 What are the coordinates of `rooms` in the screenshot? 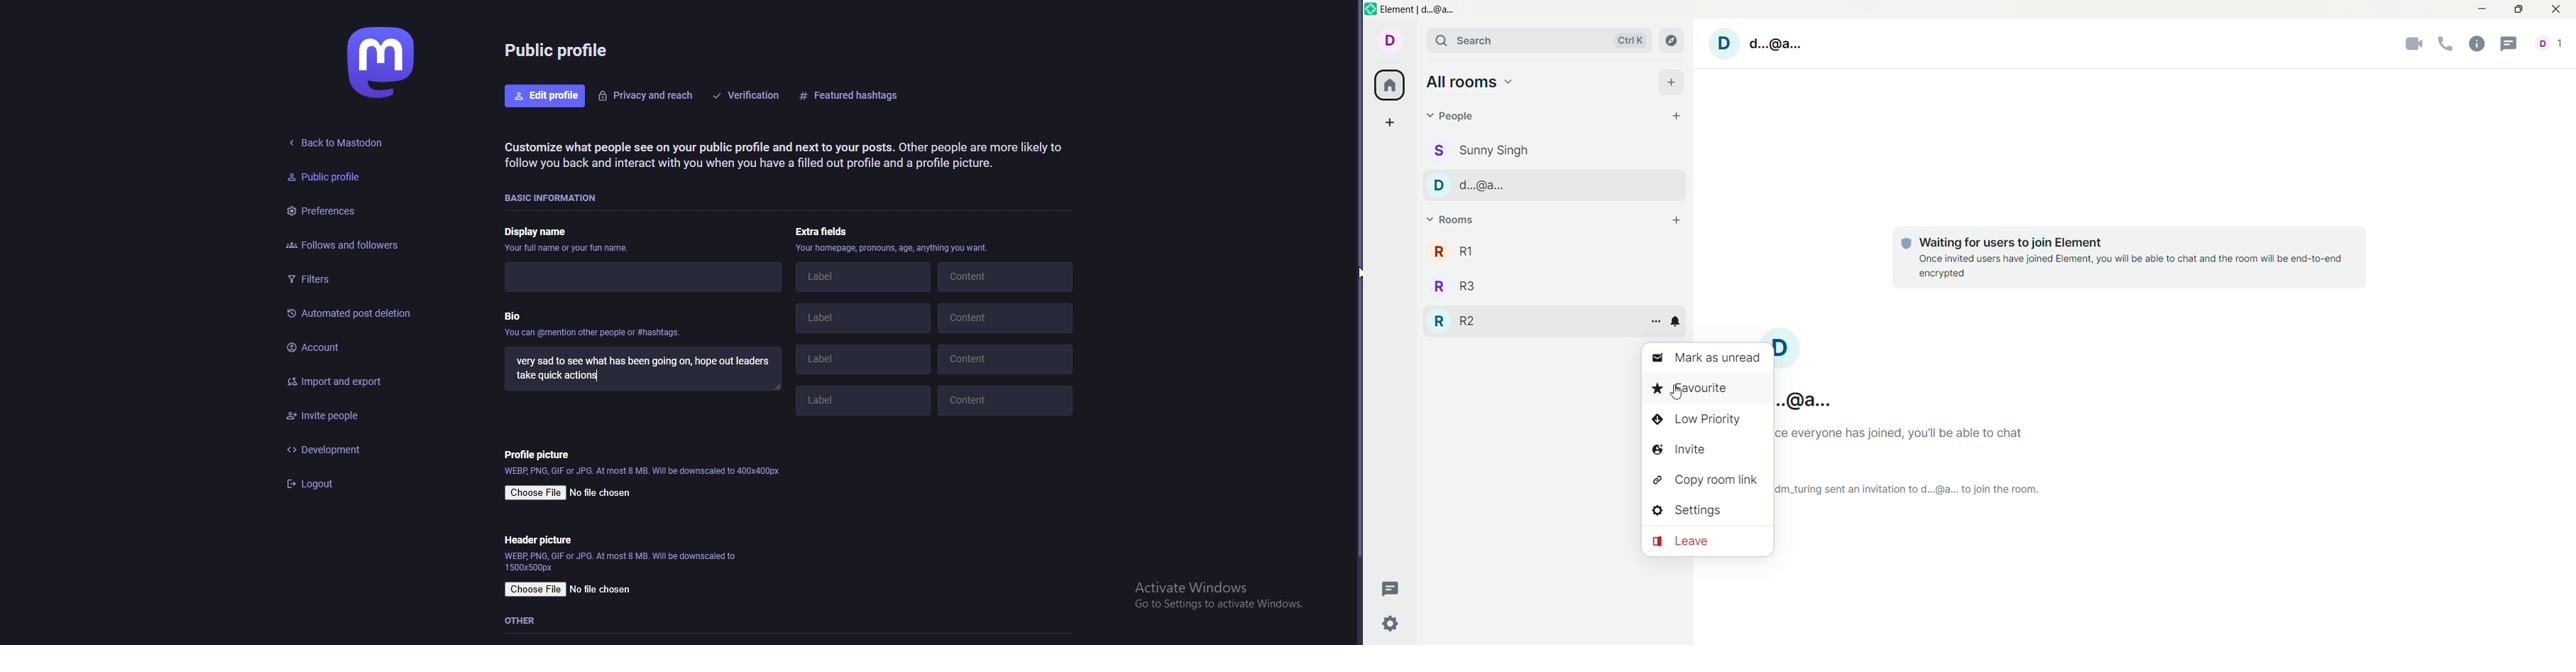 It's located at (1451, 220).